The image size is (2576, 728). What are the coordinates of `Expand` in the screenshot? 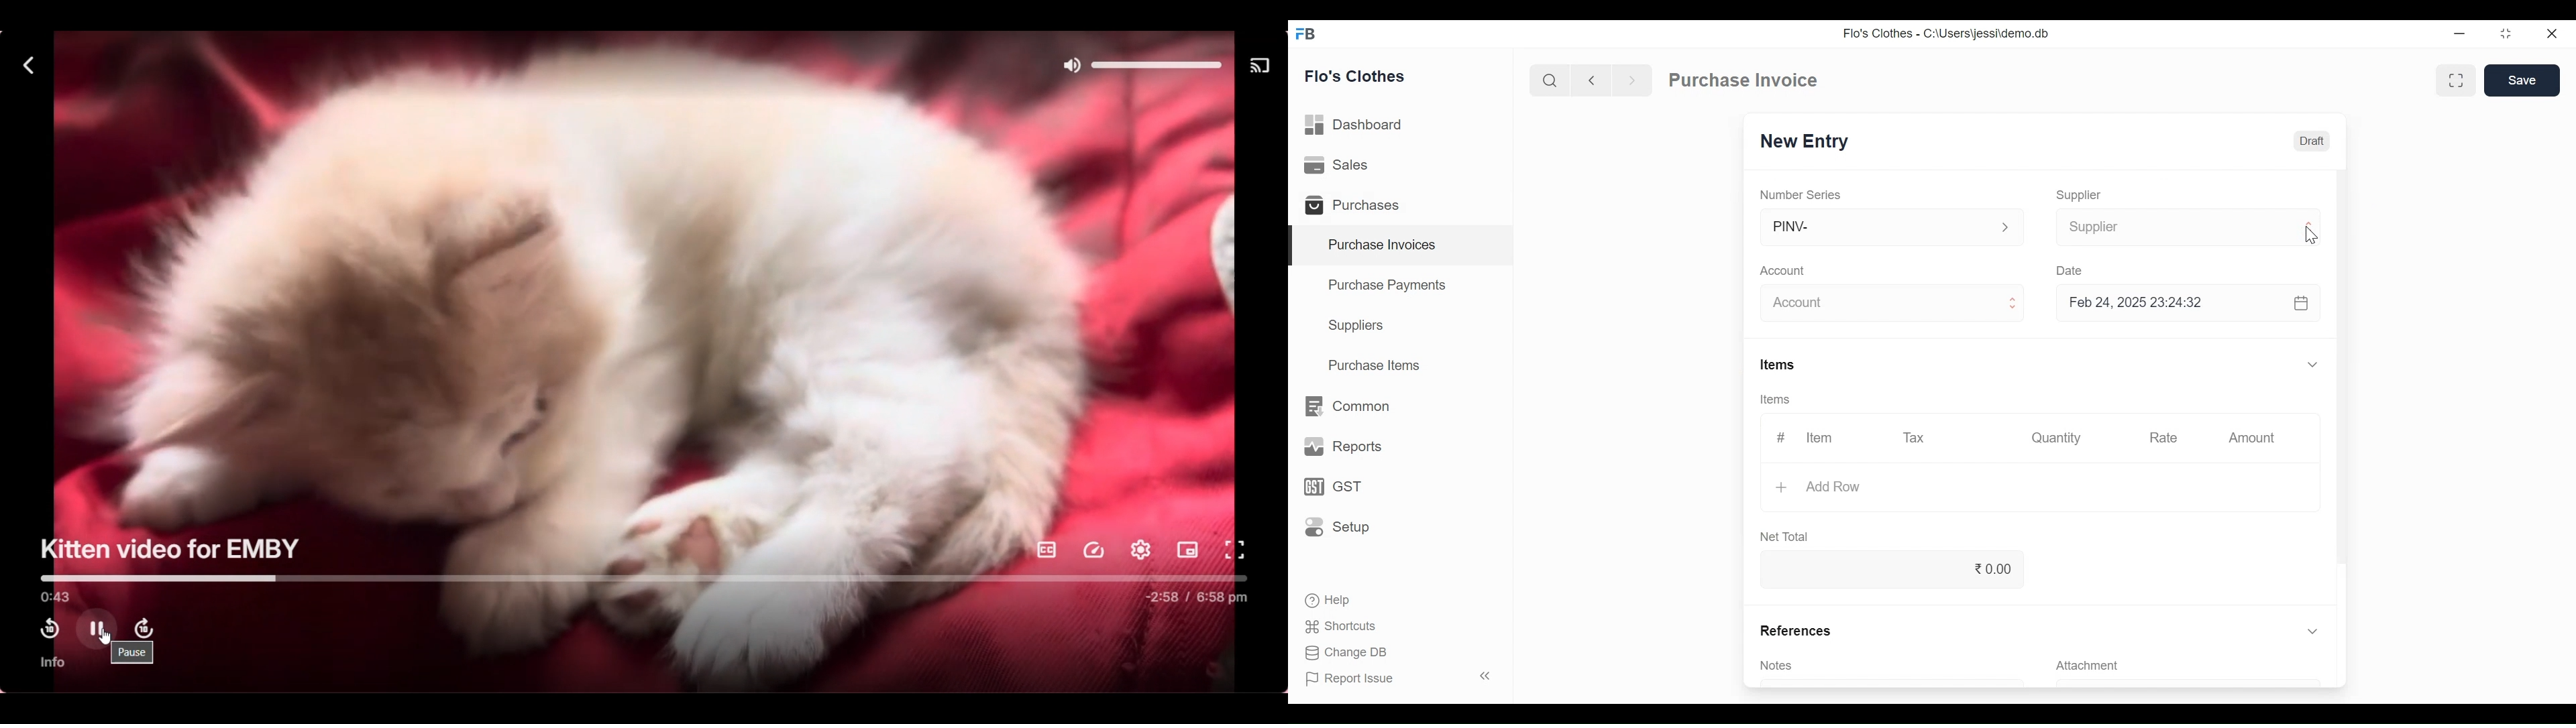 It's located at (2314, 364).